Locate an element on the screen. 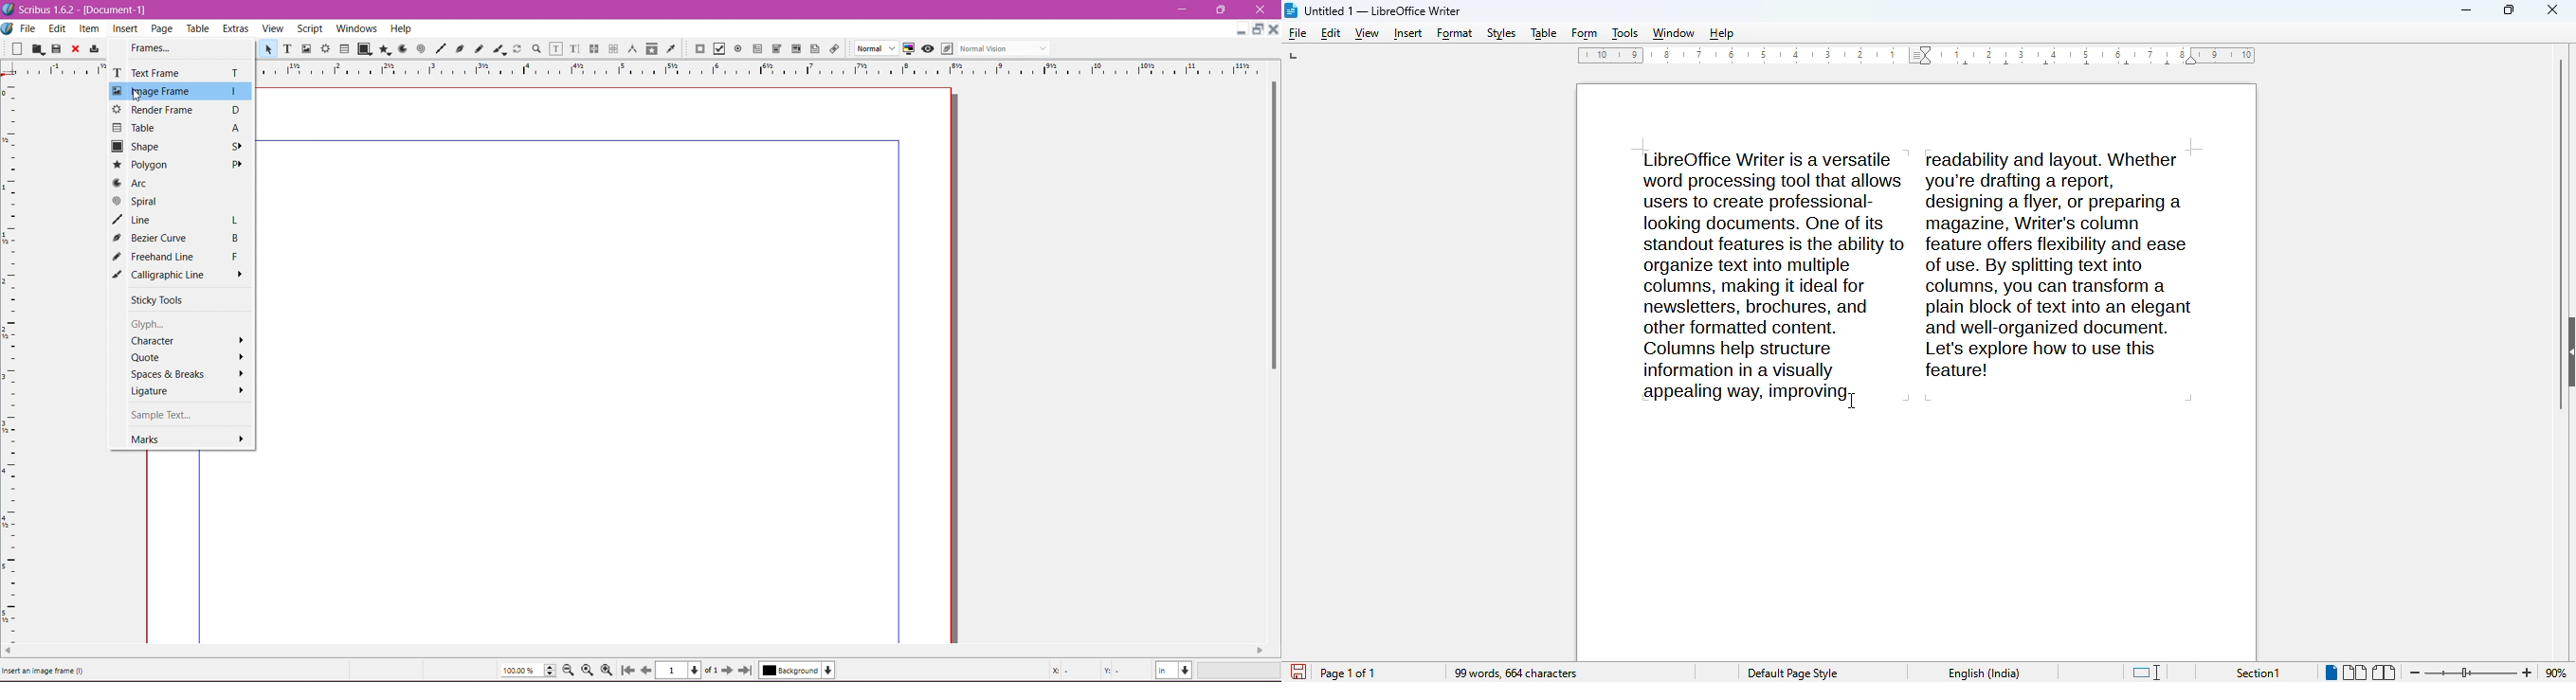 The image size is (2576, 700). ruler is located at coordinates (1738, 56).